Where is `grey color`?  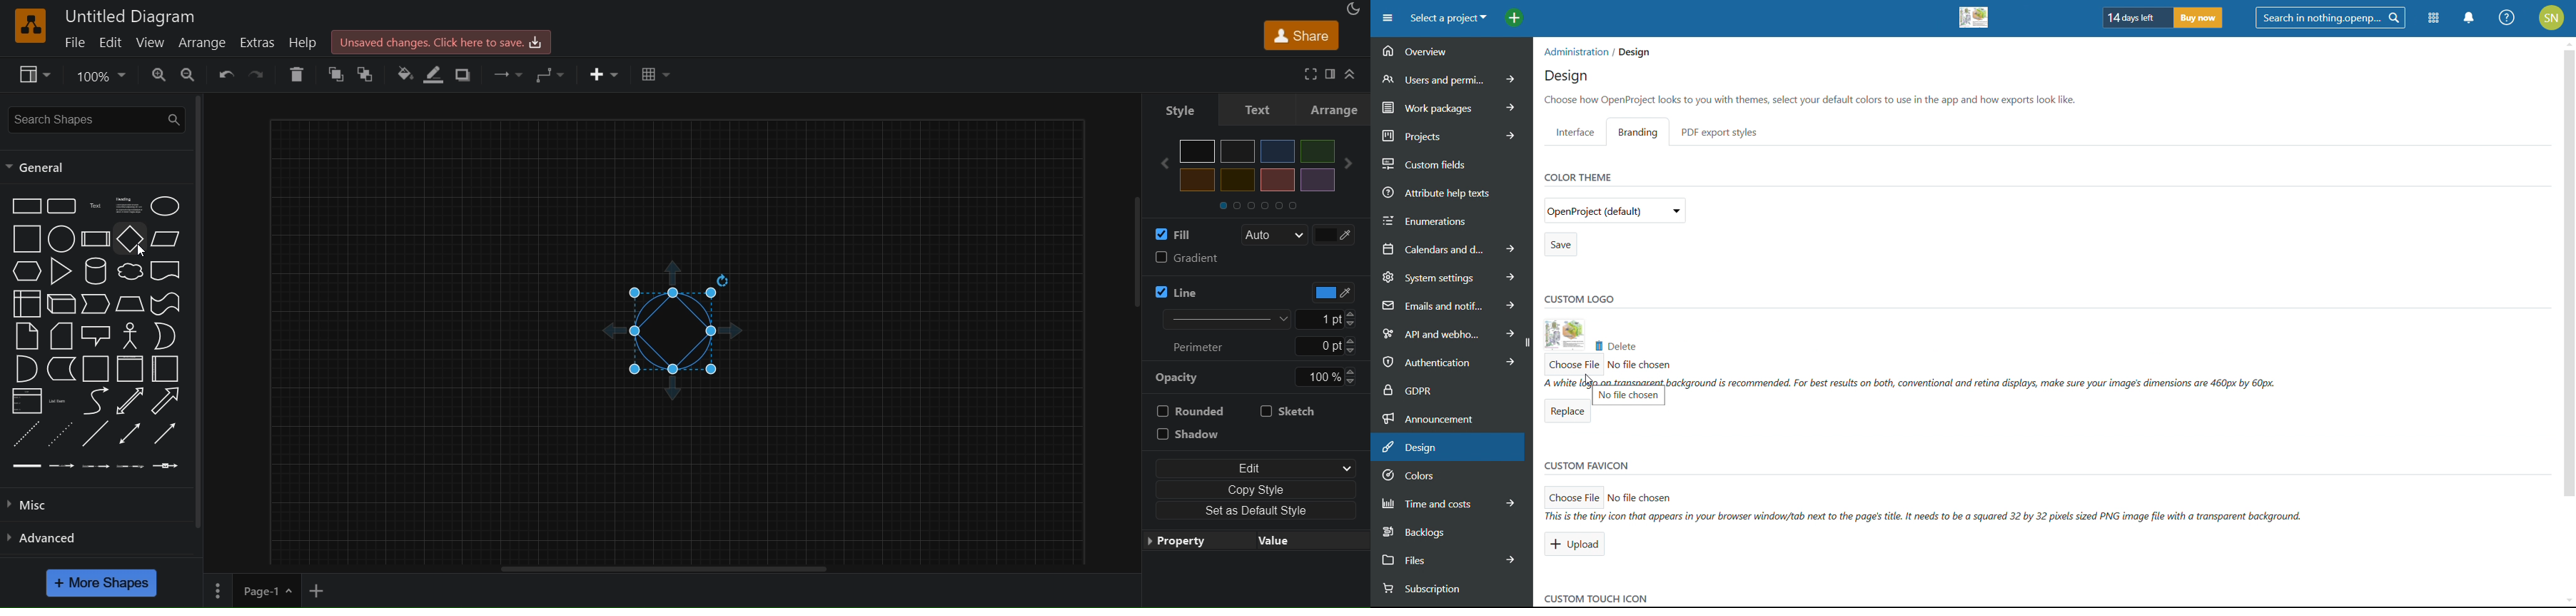 grey color is located at coordinates (1238, 151).